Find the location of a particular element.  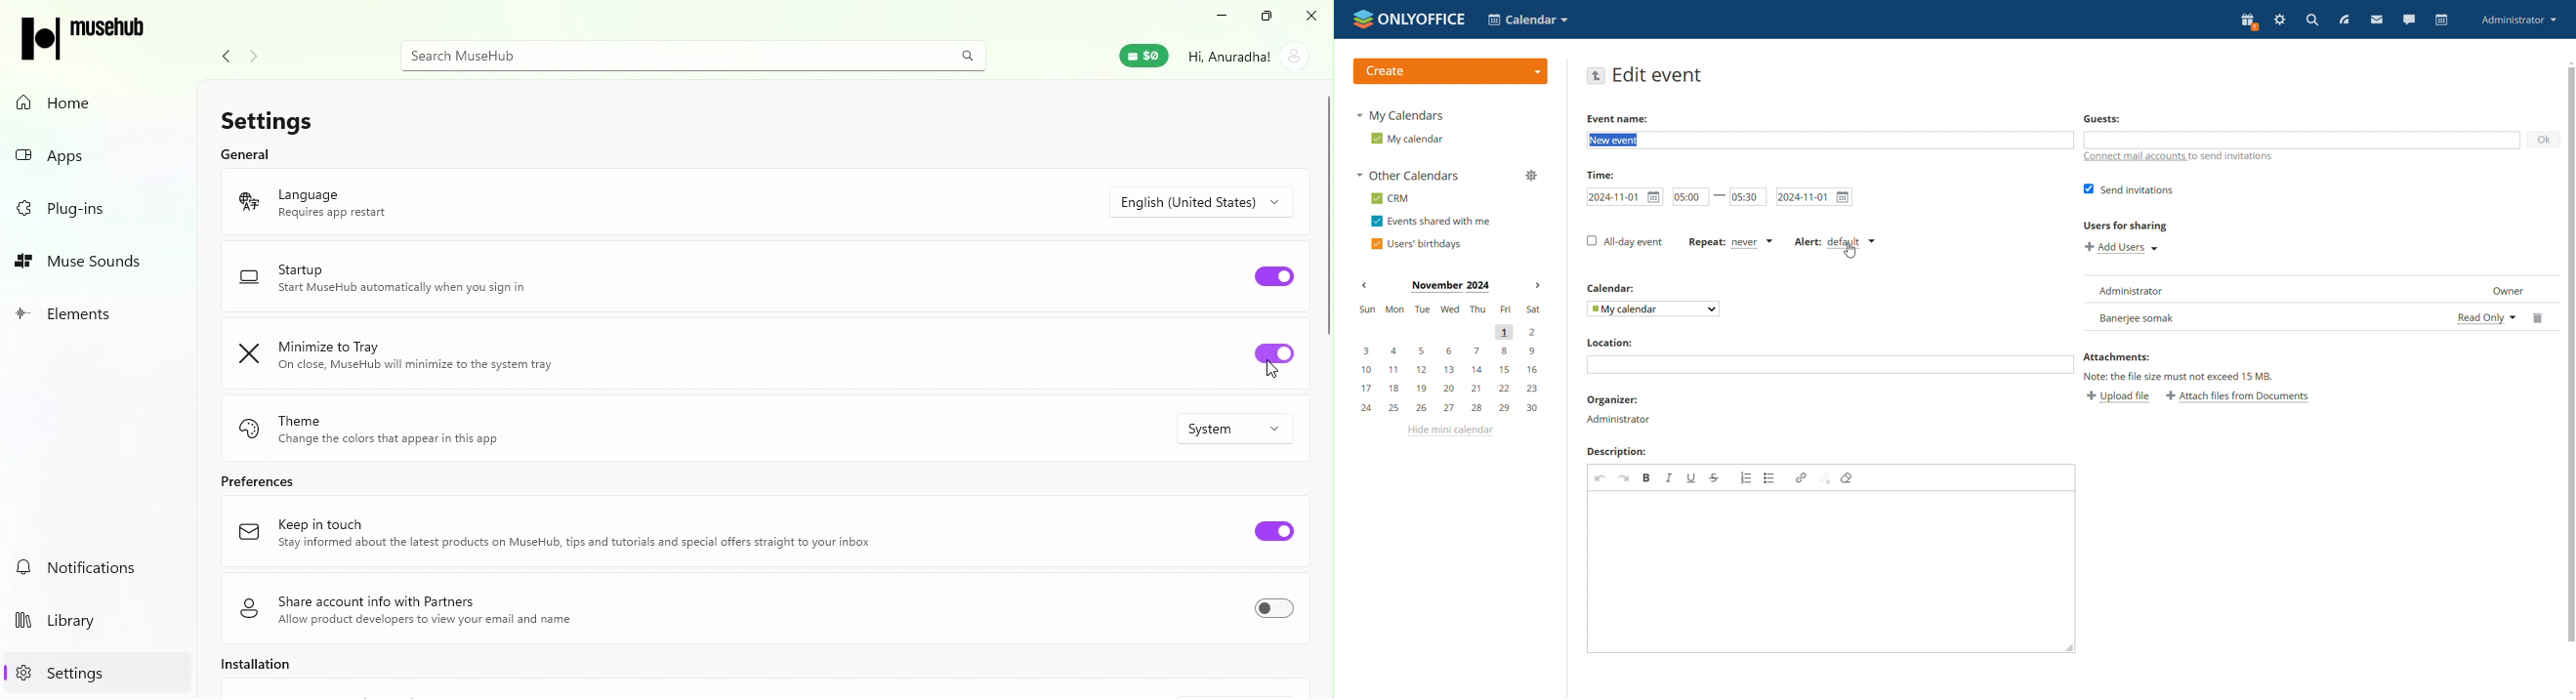

Home is located at coordinates (59, 103).